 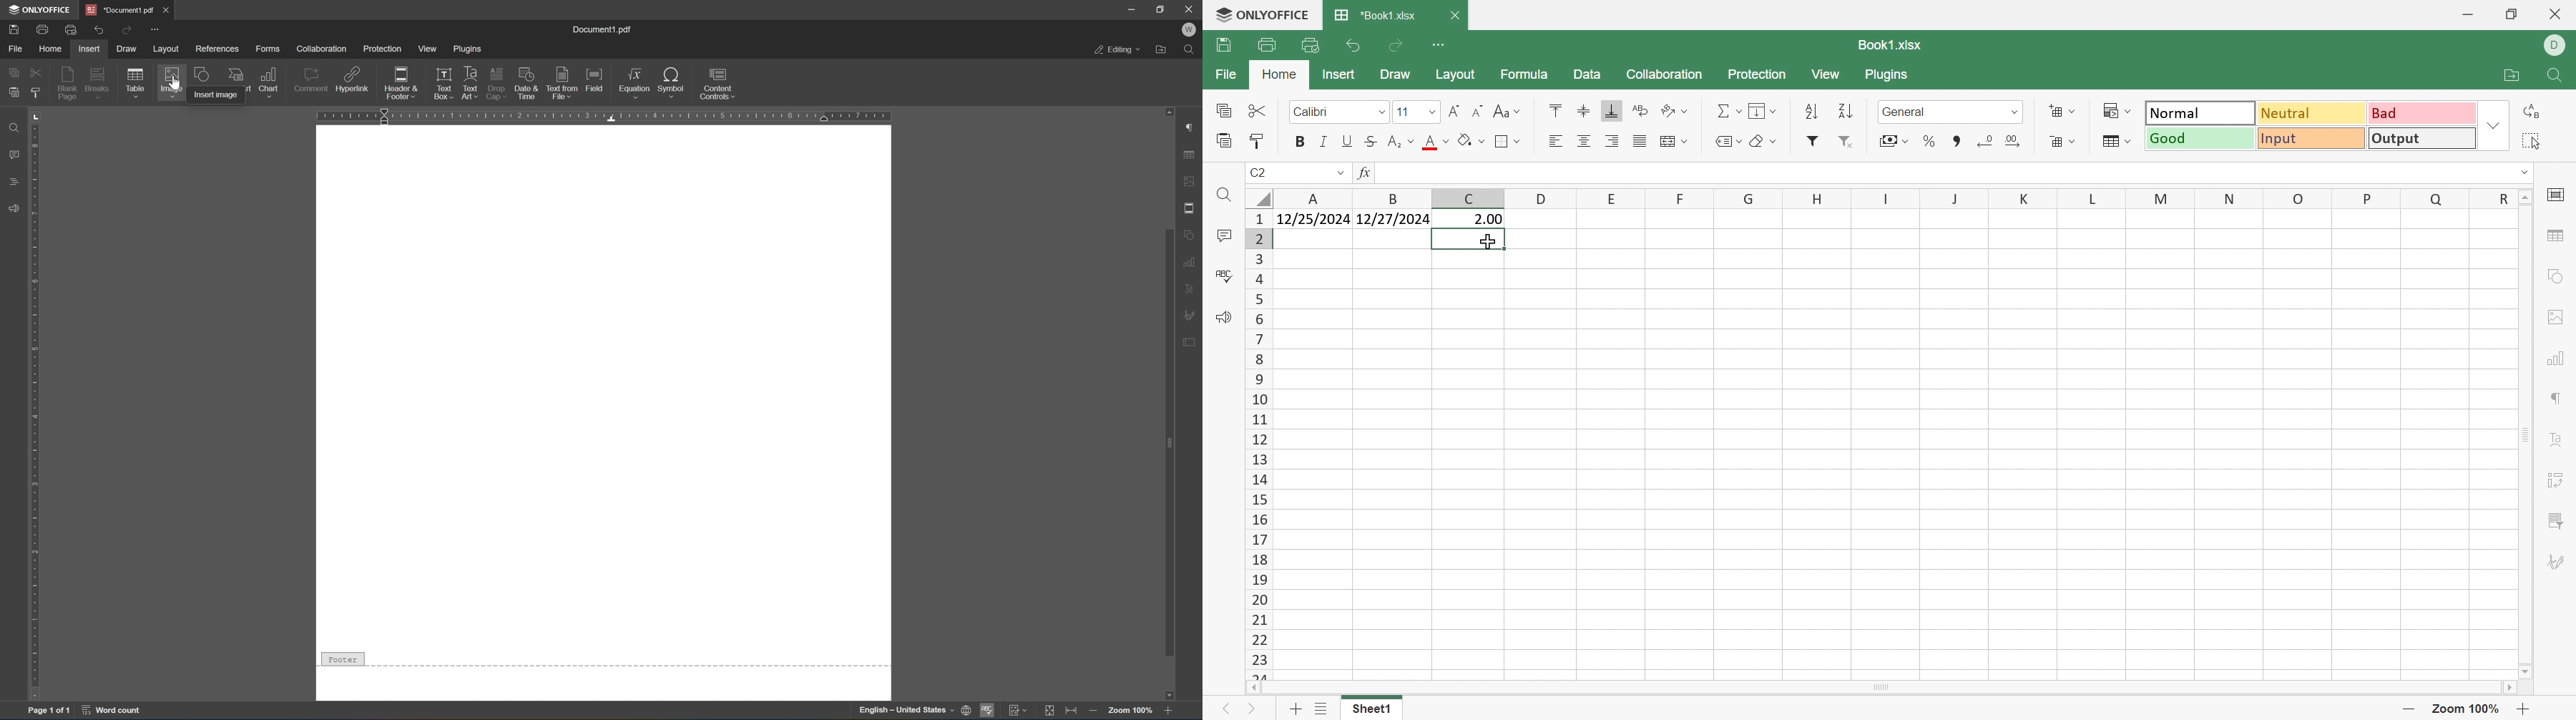 I want to click on Scroll Left, so click(x=1253, y=689).